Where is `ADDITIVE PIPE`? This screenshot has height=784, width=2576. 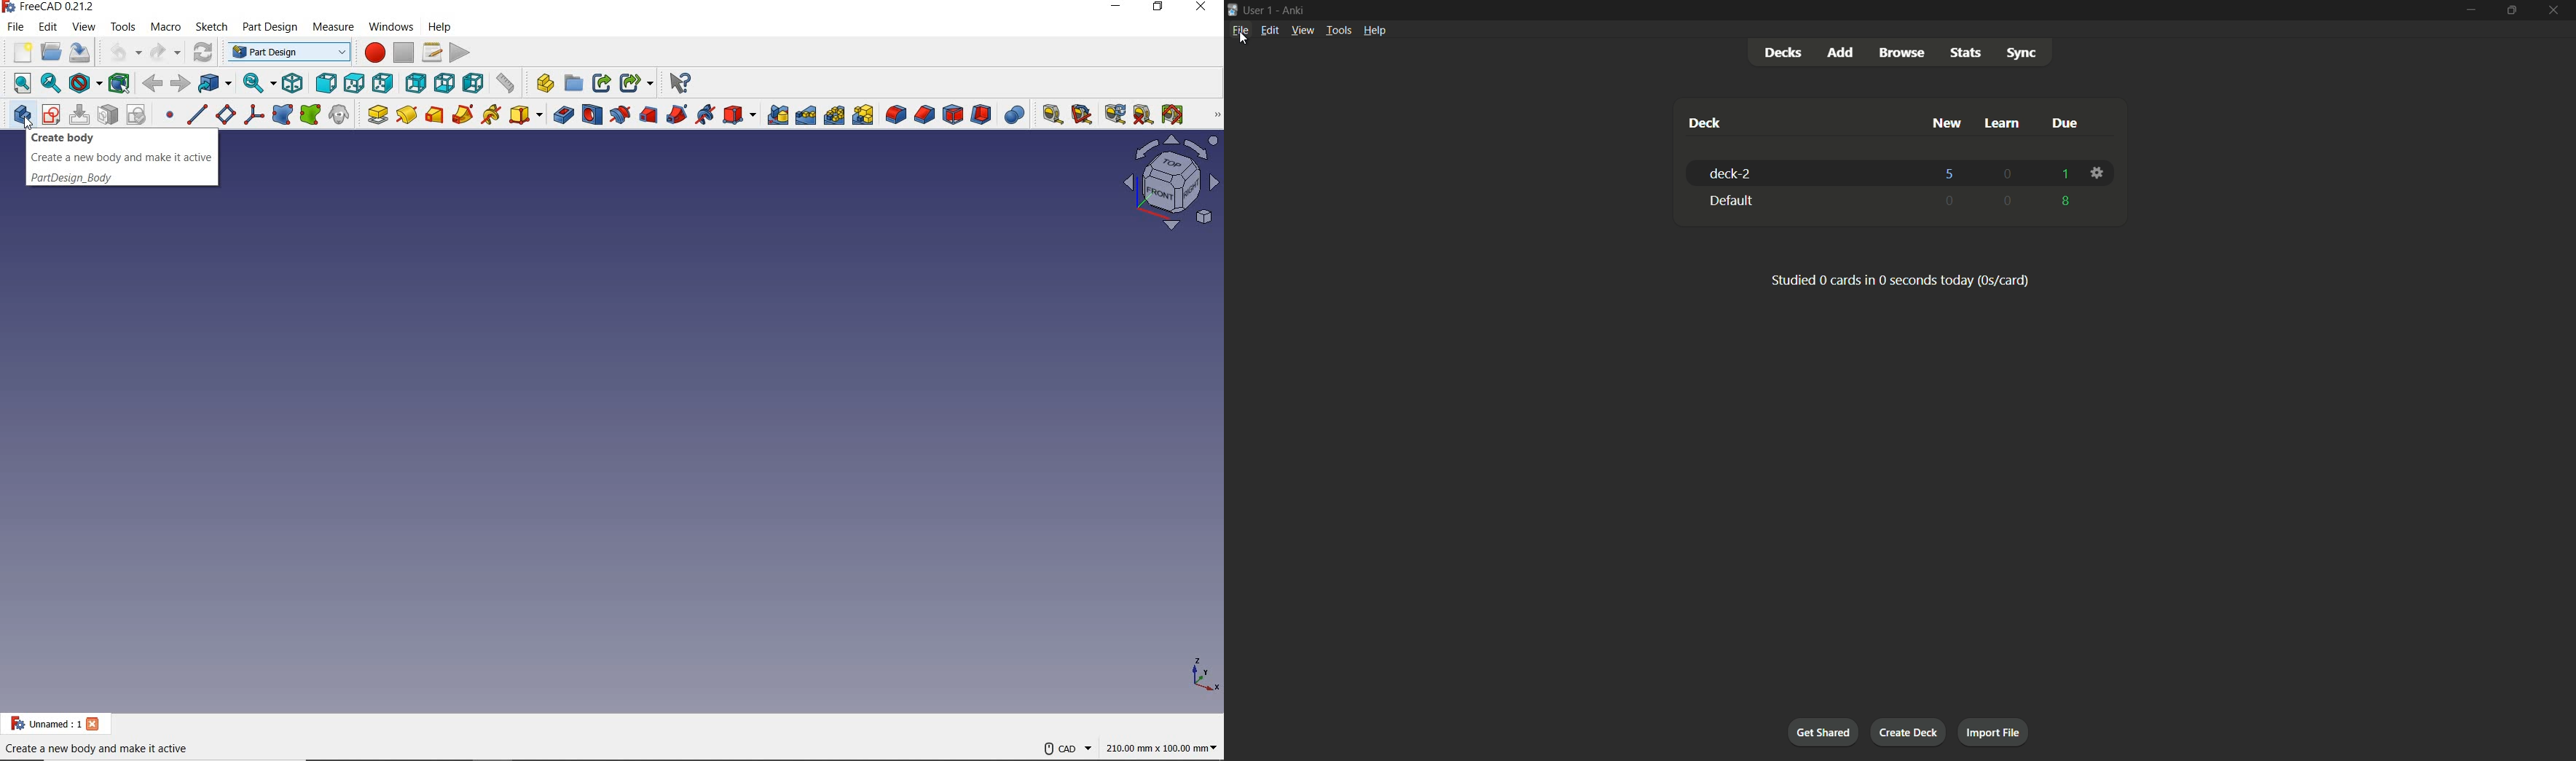 ADDITIVE PIPE is located at coordinates (464, 113).